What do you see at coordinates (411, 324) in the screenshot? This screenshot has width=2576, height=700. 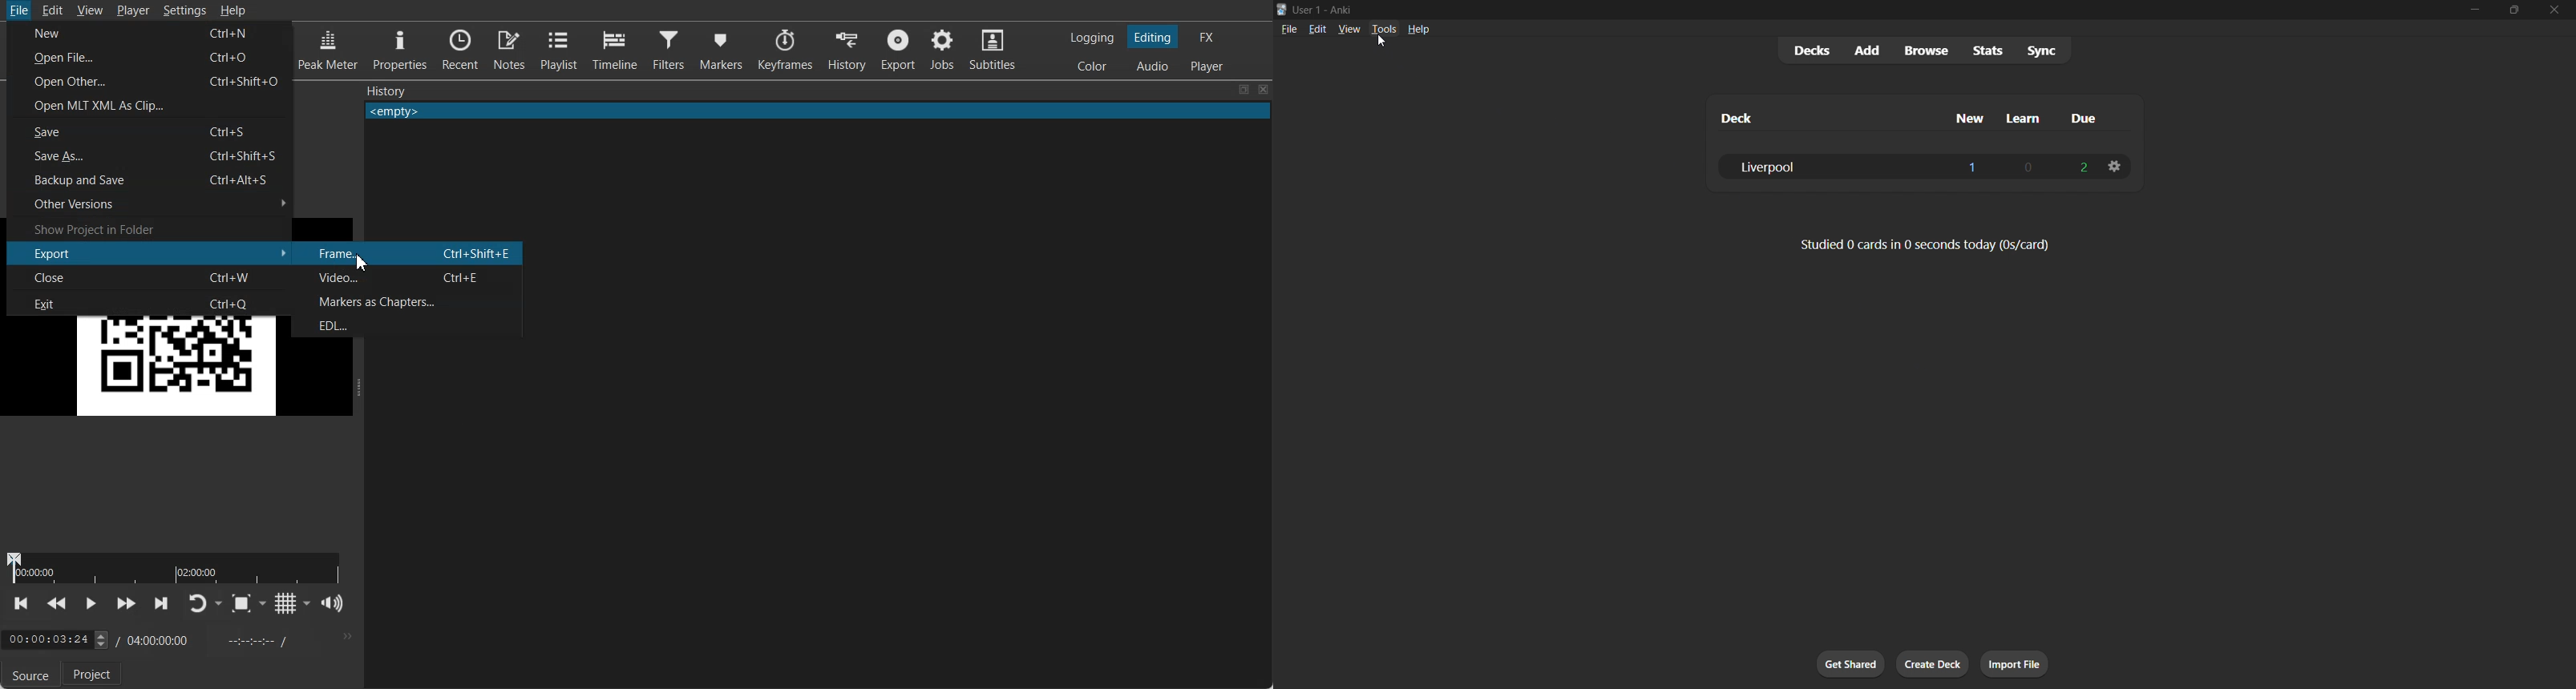 I see `EDL` at bounding box center [411, 324].